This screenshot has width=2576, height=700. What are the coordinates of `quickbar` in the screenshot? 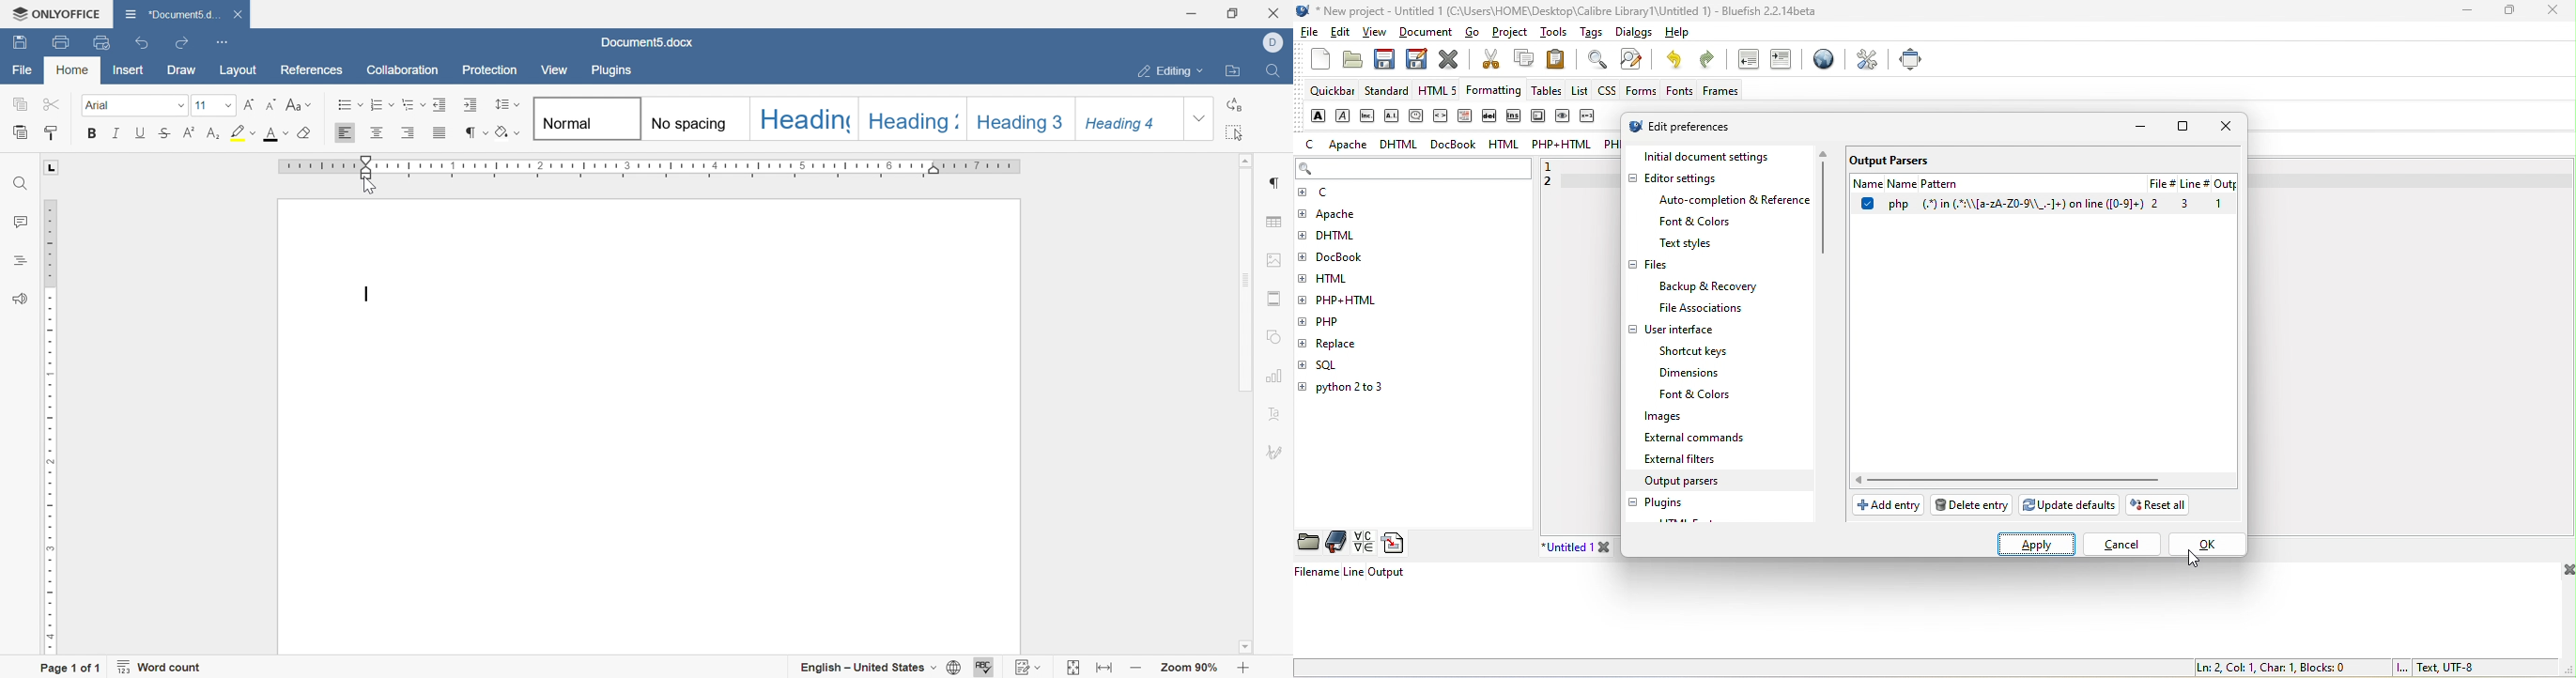 It's located at (1332, 92).